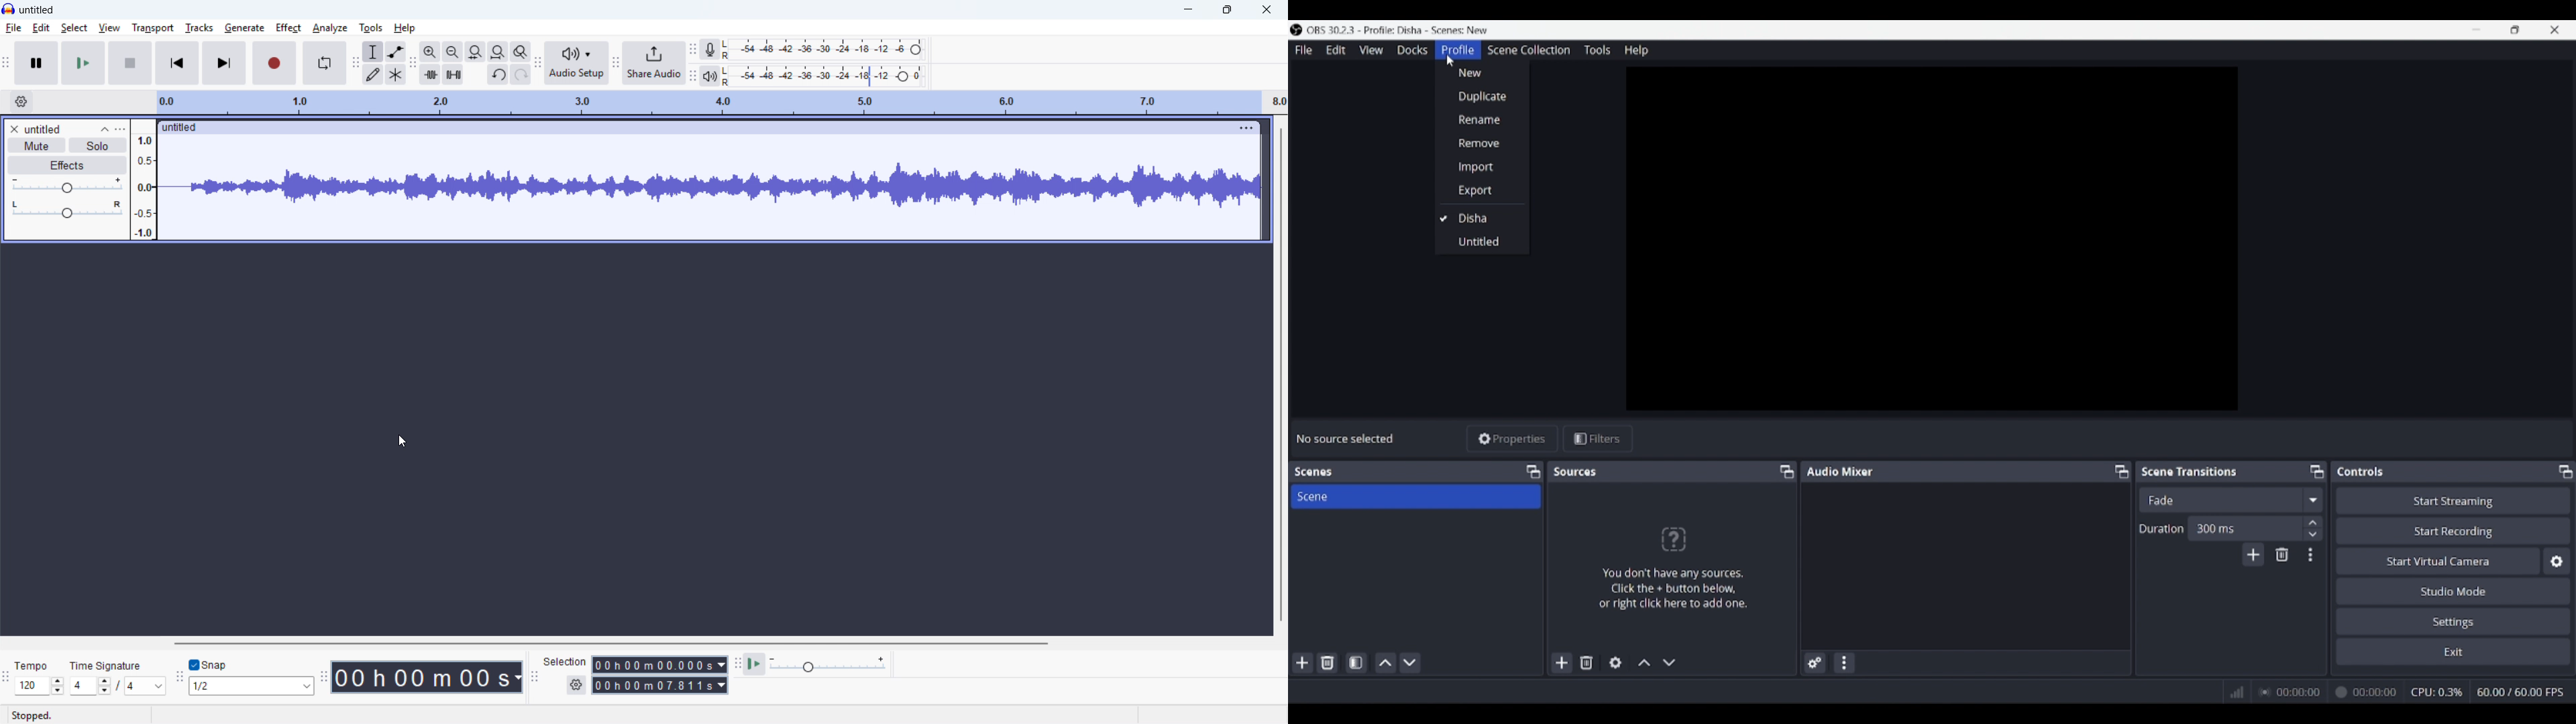  I want to click on Untitled, so click(1479, 243).